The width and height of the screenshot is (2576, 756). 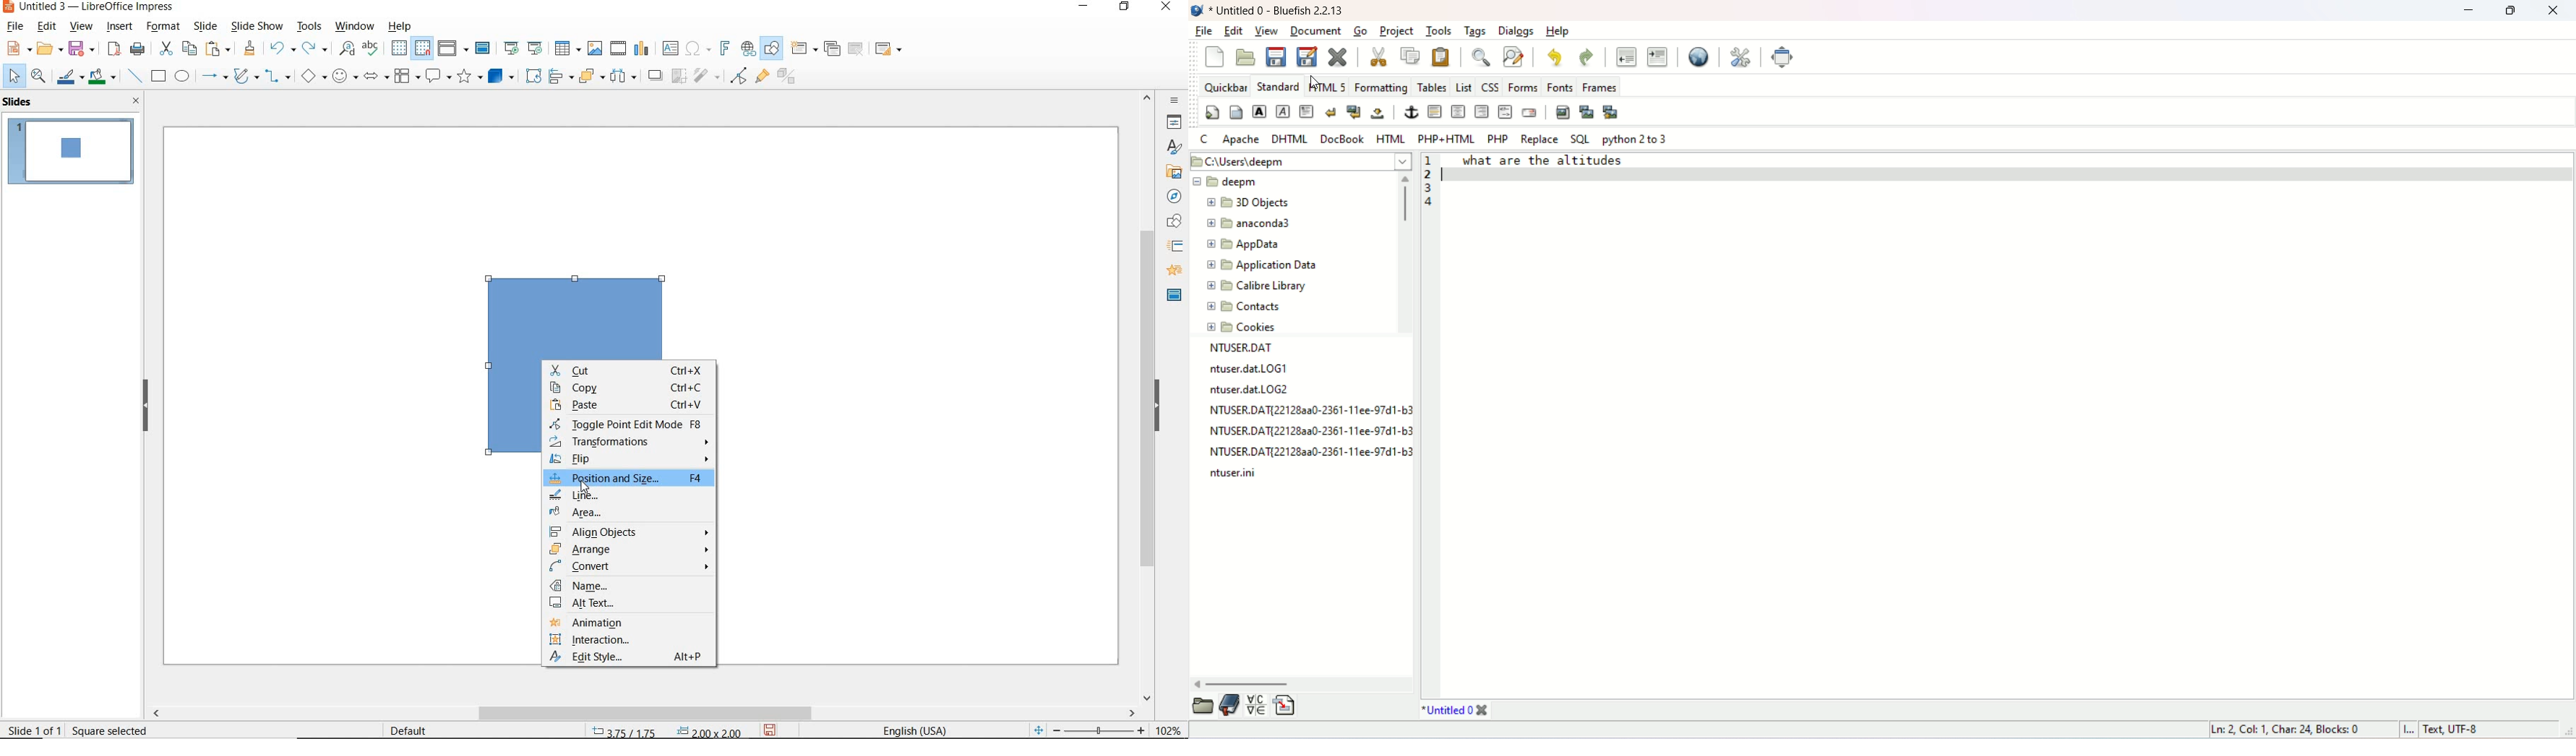 What do you see at coordinates (627, 427) in the screenshot?
I see `TOGGLE POINT EDIT MODE` at bounding box center [627, 427].